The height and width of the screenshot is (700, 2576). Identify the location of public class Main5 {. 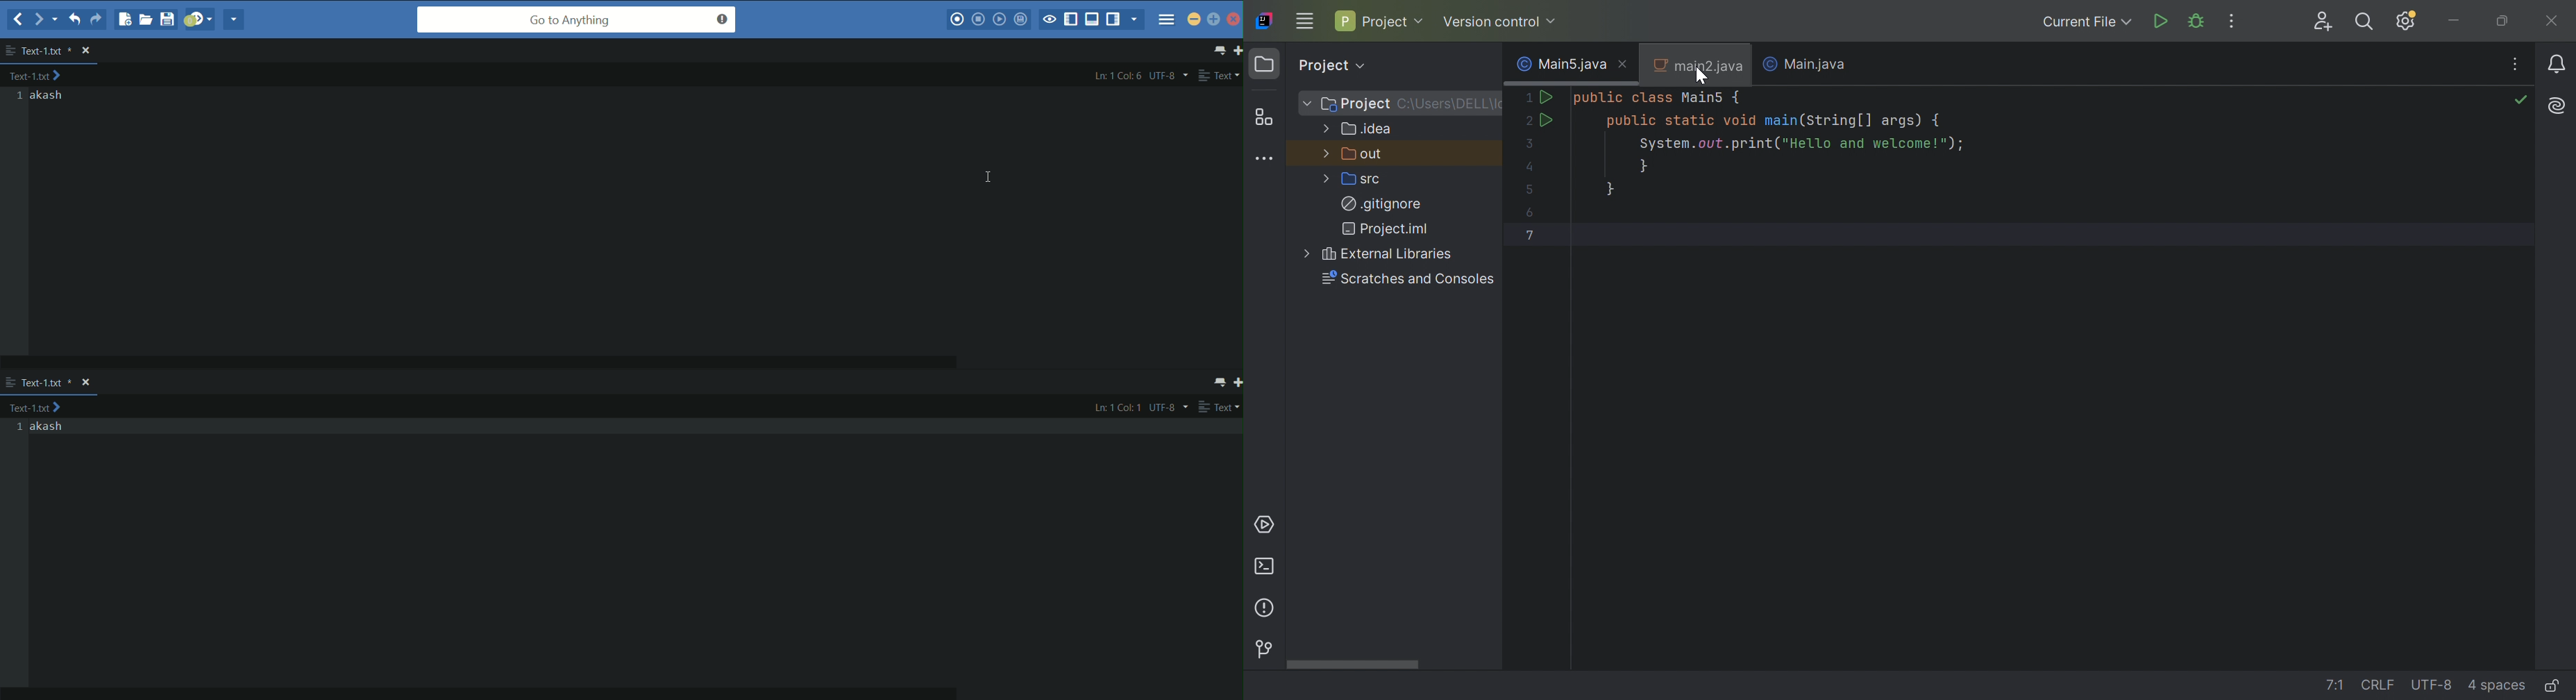
(1659, 98).